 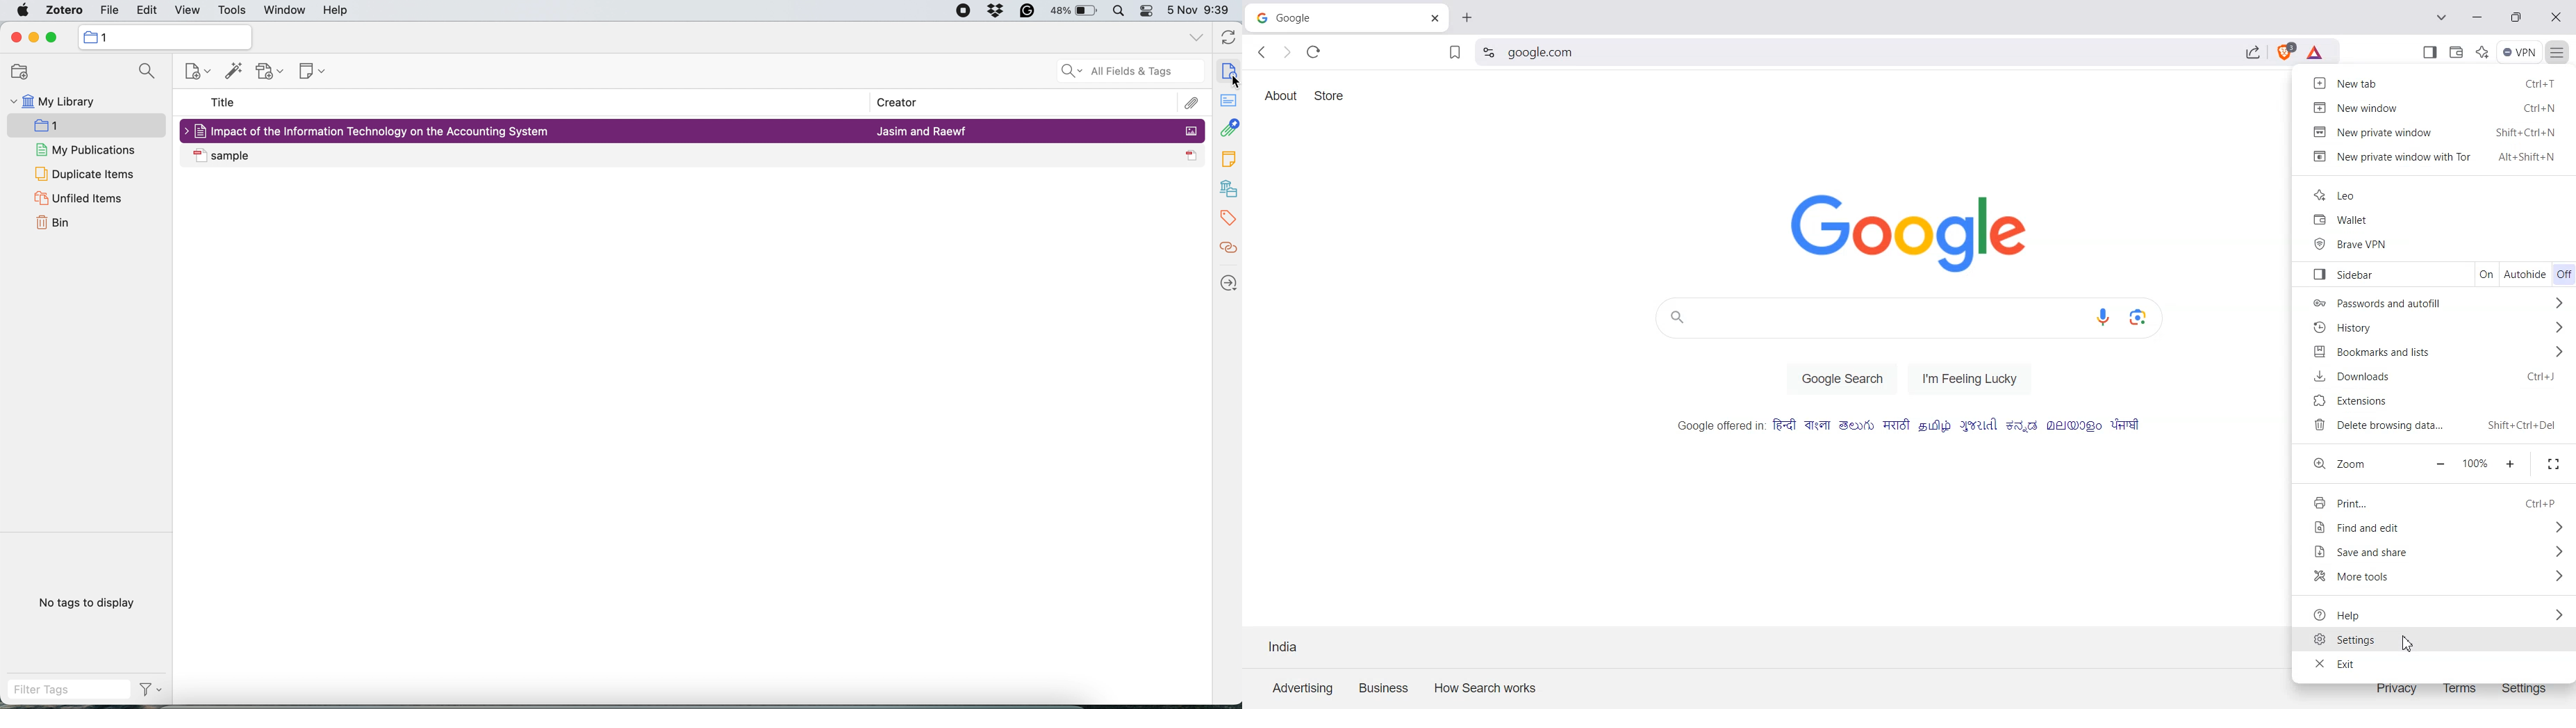 I want to click on bin, so click(x=54, y=222).